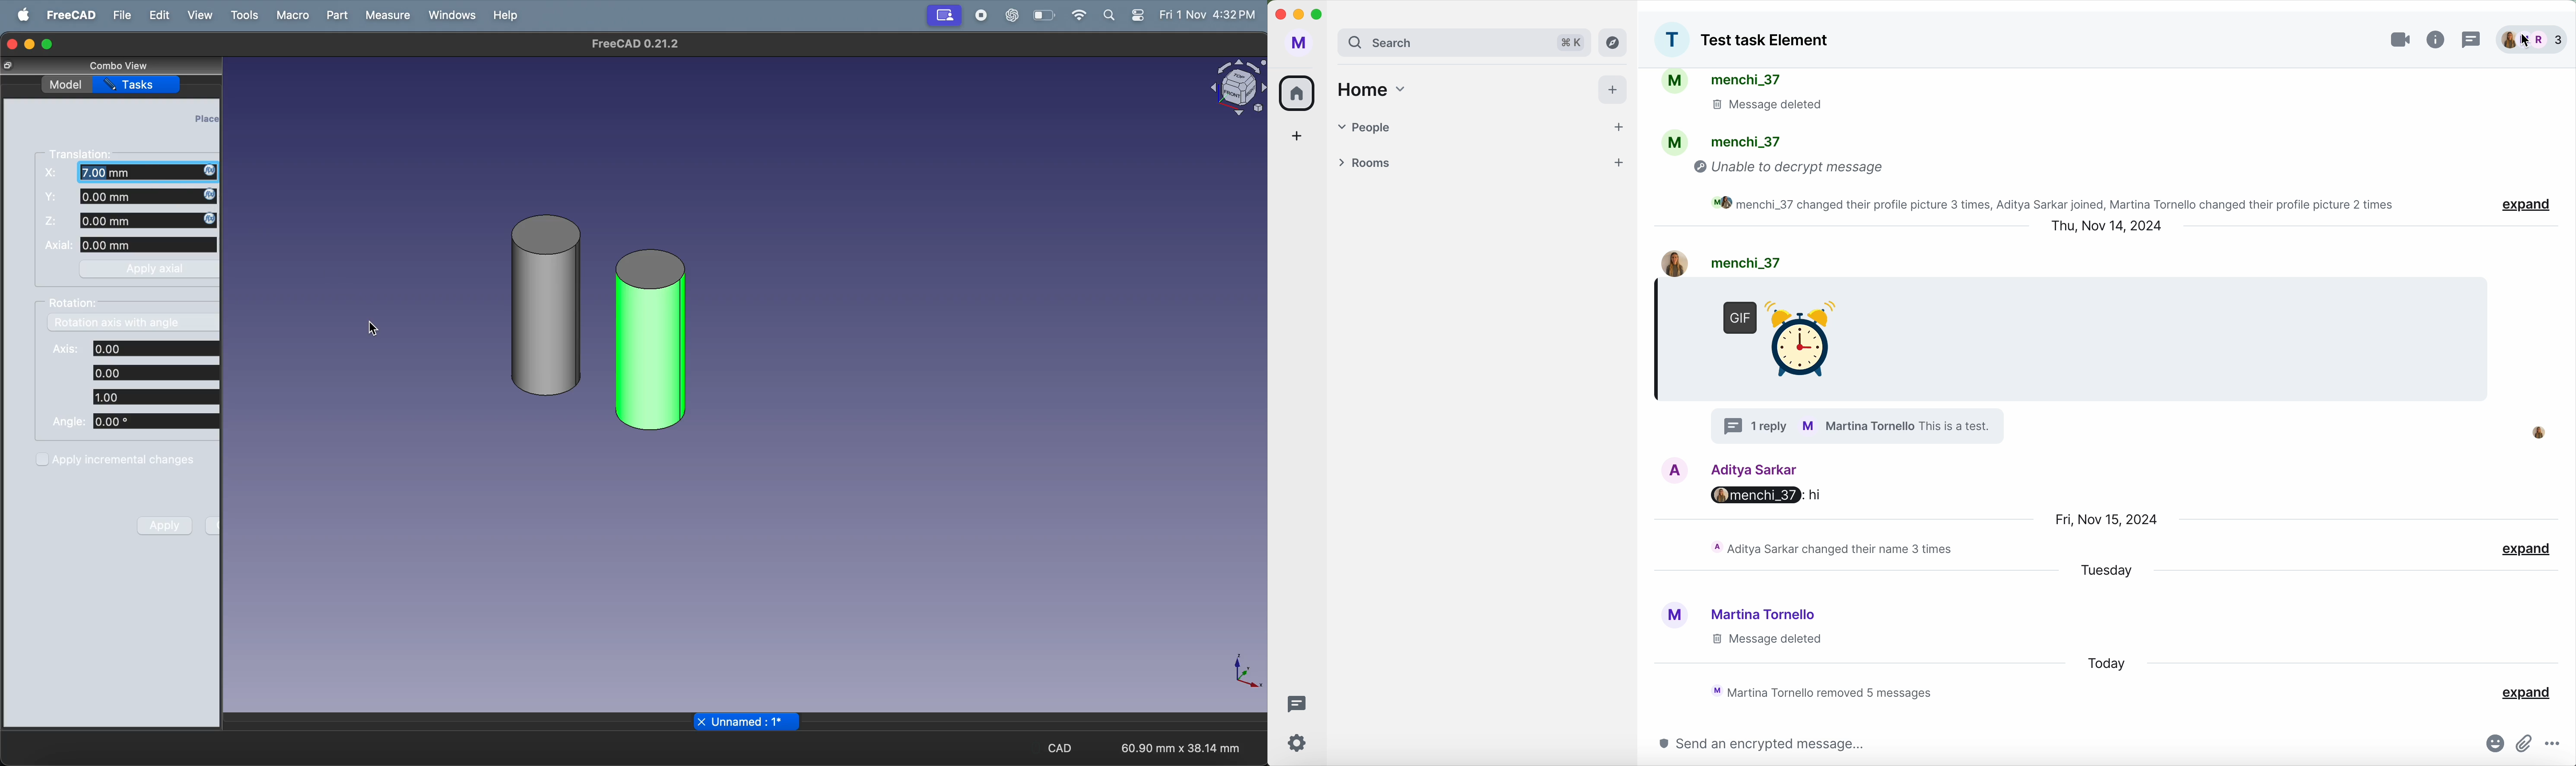 This screenshot has height=784, width=2576. Describe the element at coordinates (154, 422) in the screenshot. I see `angle coordinates` at that location.